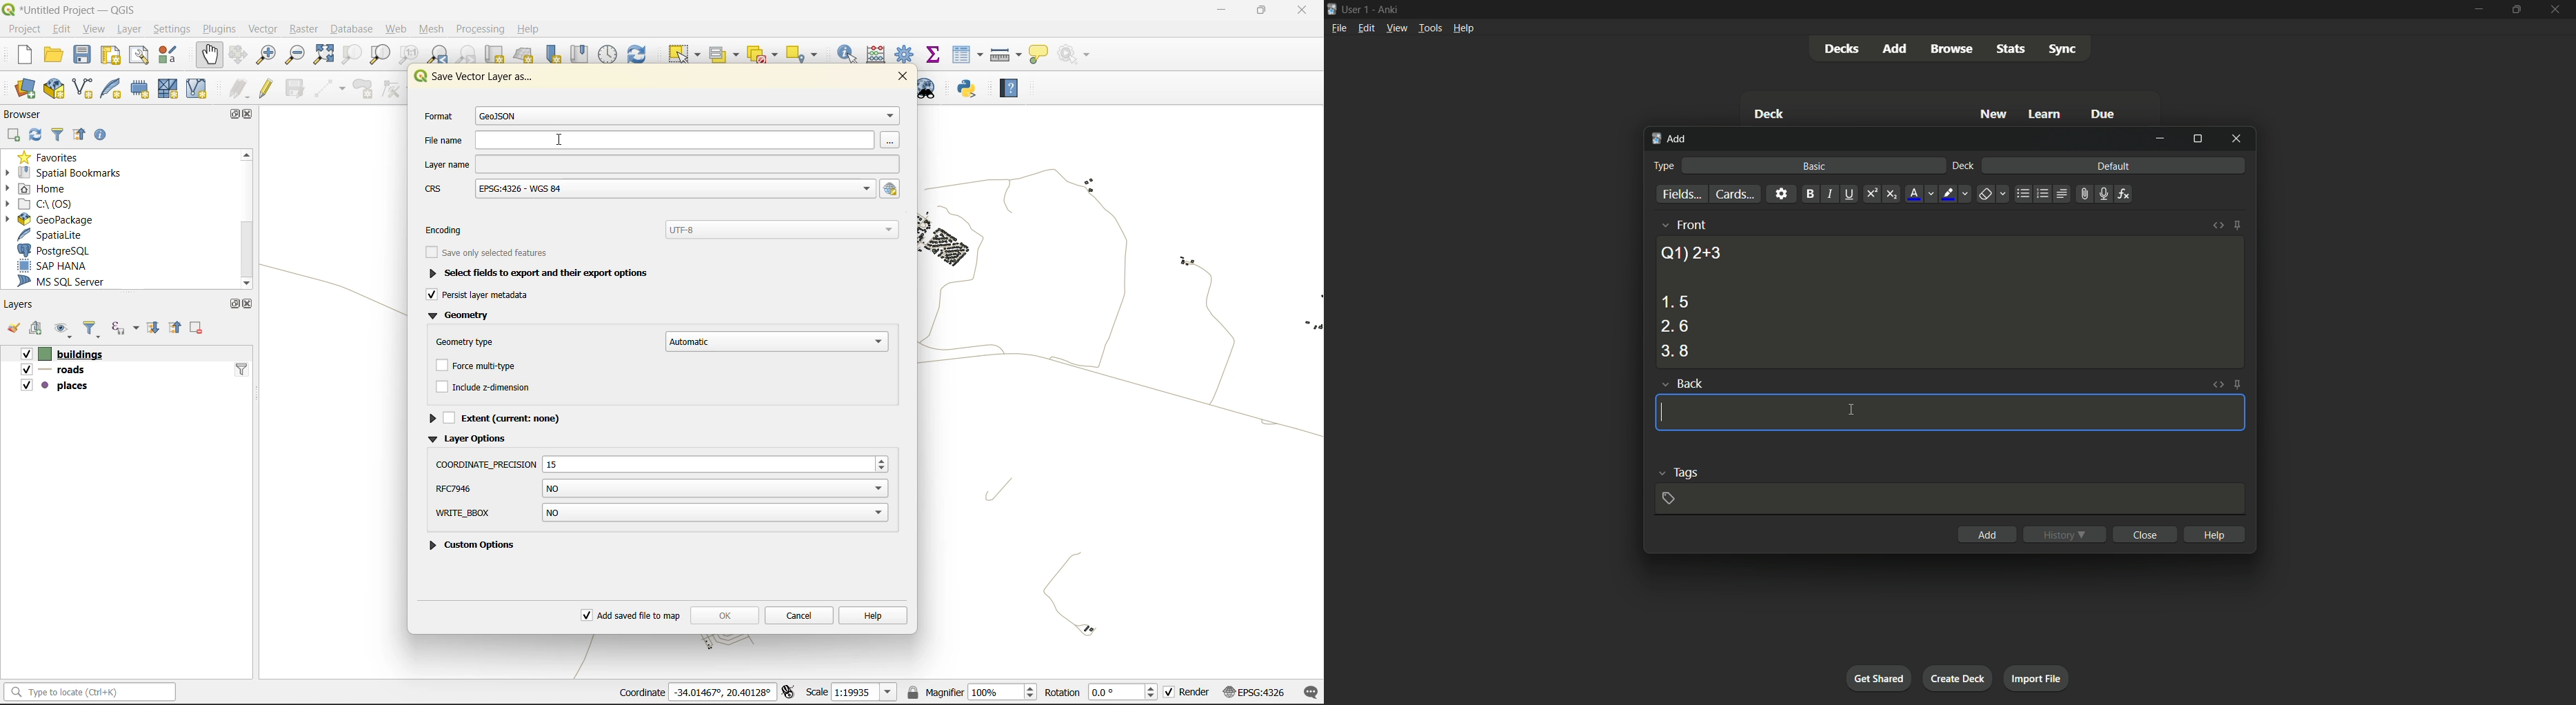 The image size is (2576, 728). I want to click on unordered list, so click(2023, 194).